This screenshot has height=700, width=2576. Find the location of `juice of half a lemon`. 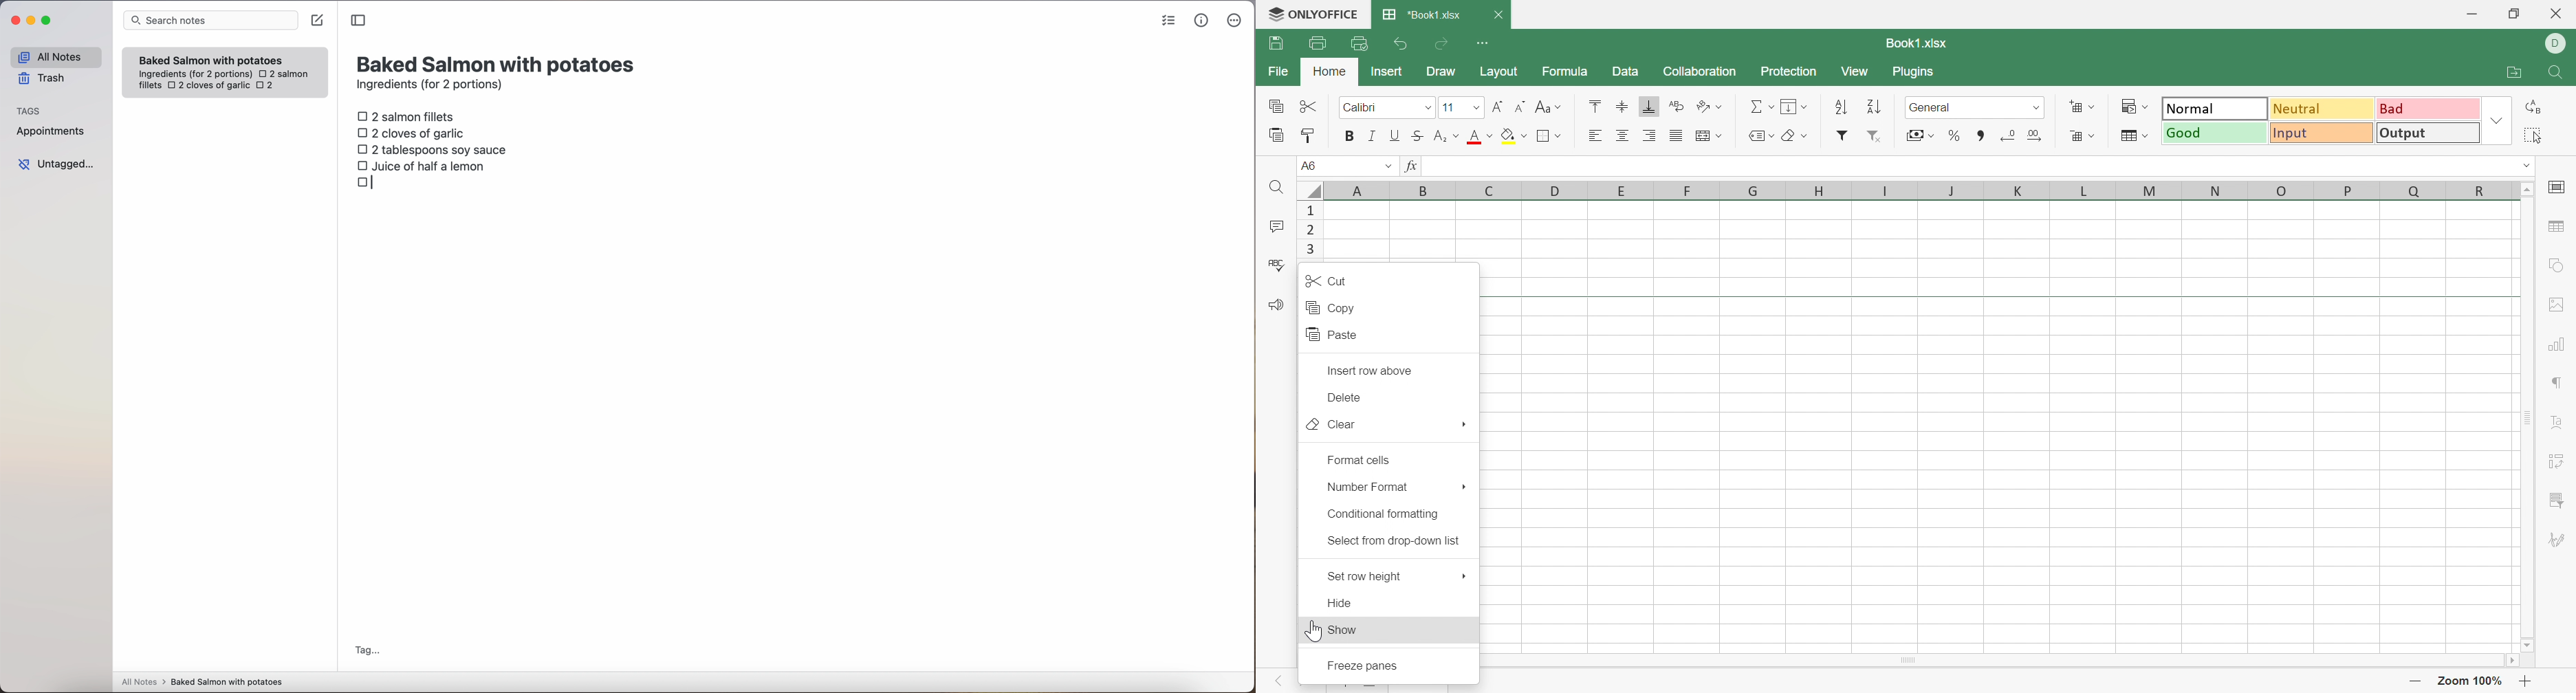

juice of half a lemon is located at coordinates (422, 165).